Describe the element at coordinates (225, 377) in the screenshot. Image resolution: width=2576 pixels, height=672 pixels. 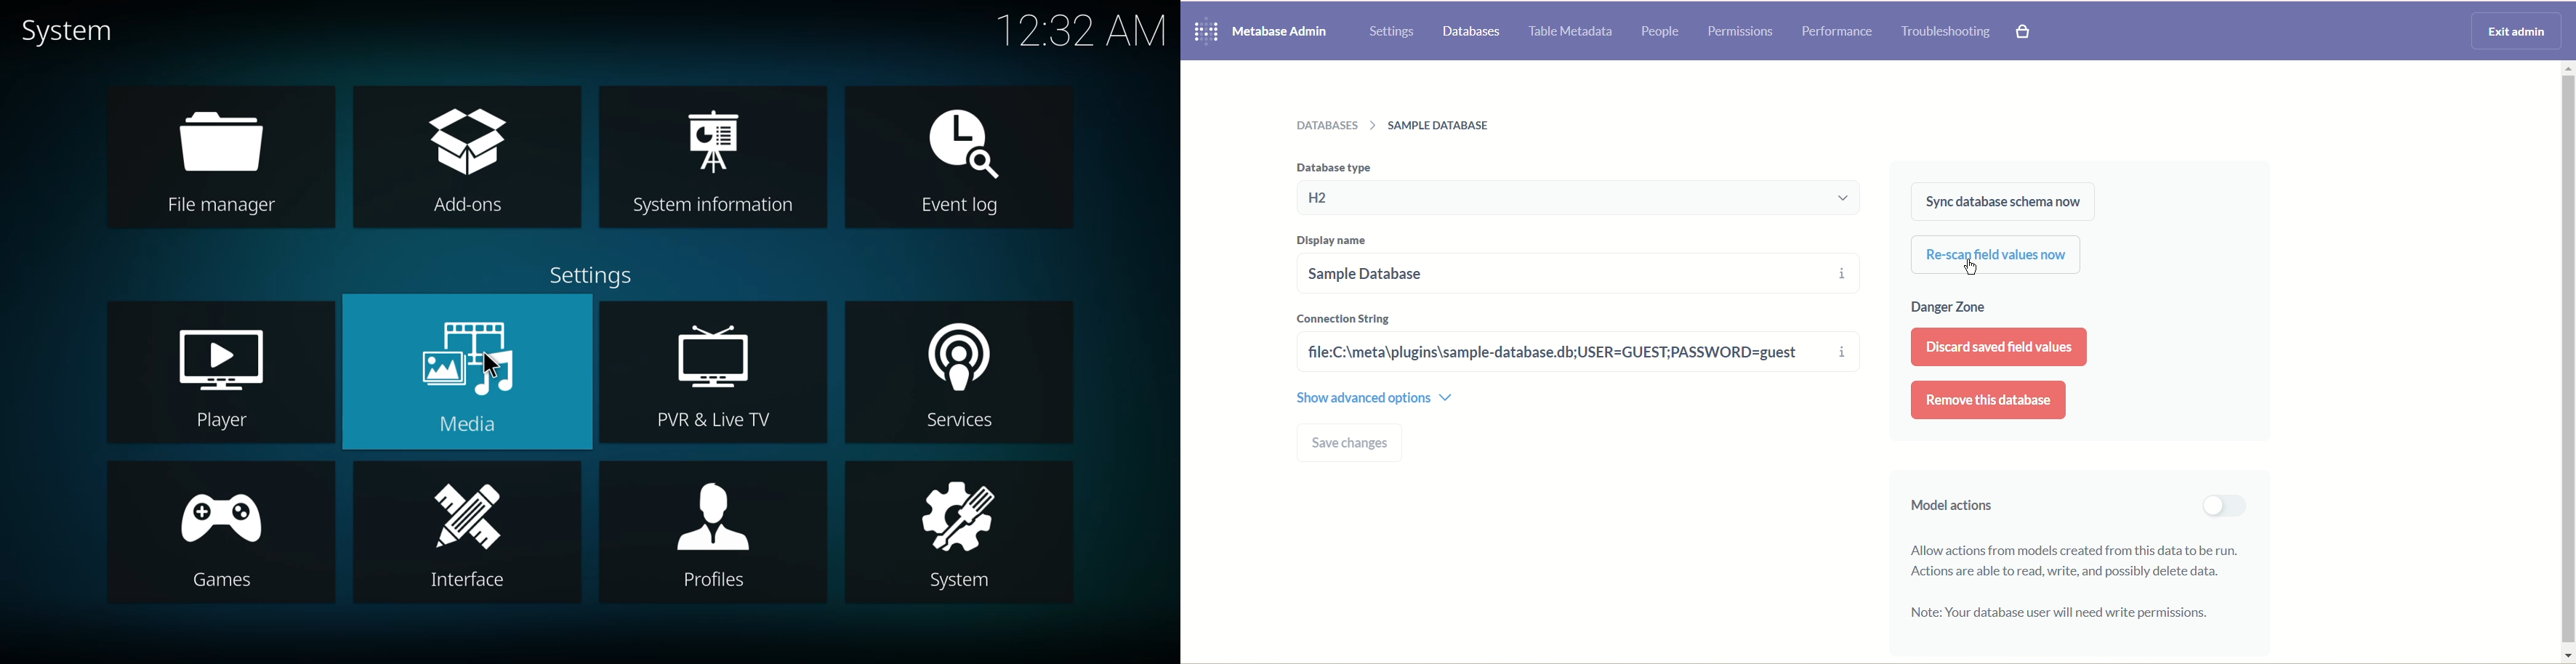
I see `player` at that location.